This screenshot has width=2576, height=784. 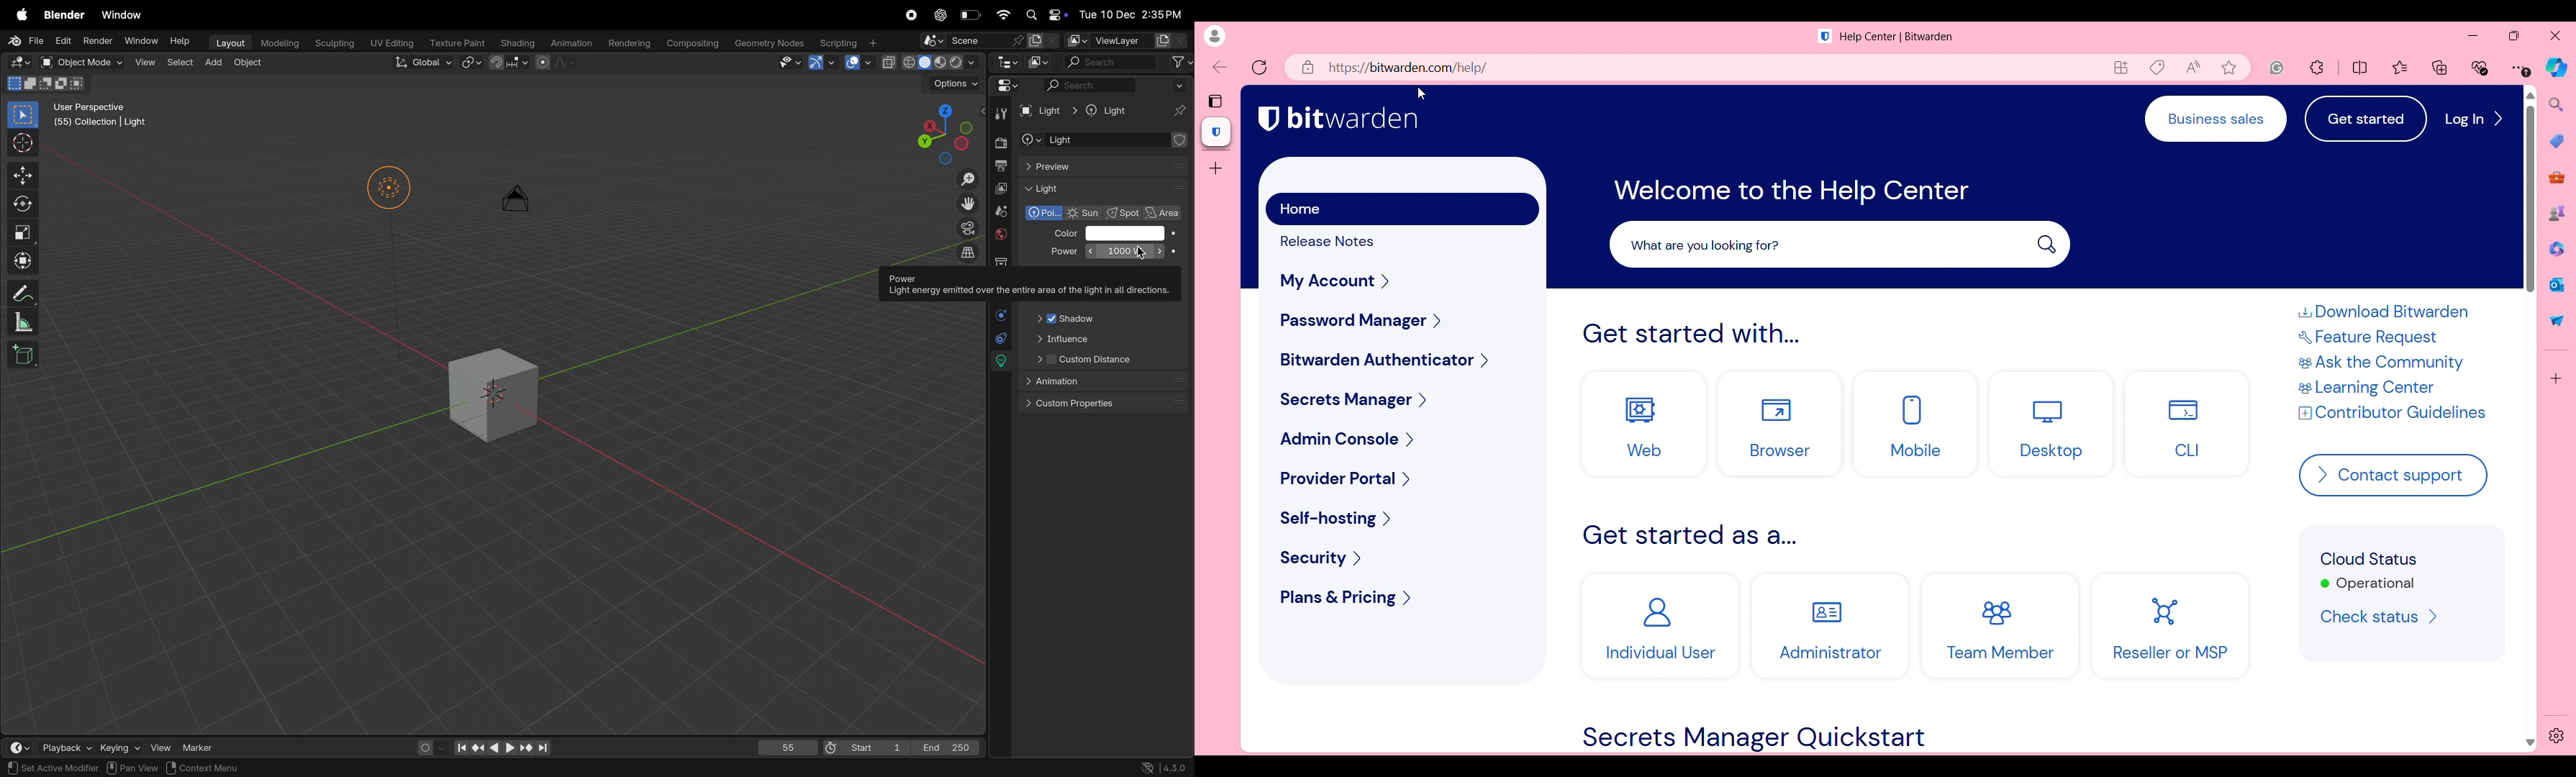 What do you see at coordinates (2557, 213) in the screenshot?
I see `Browser games` at bounding box center [2557, 213].